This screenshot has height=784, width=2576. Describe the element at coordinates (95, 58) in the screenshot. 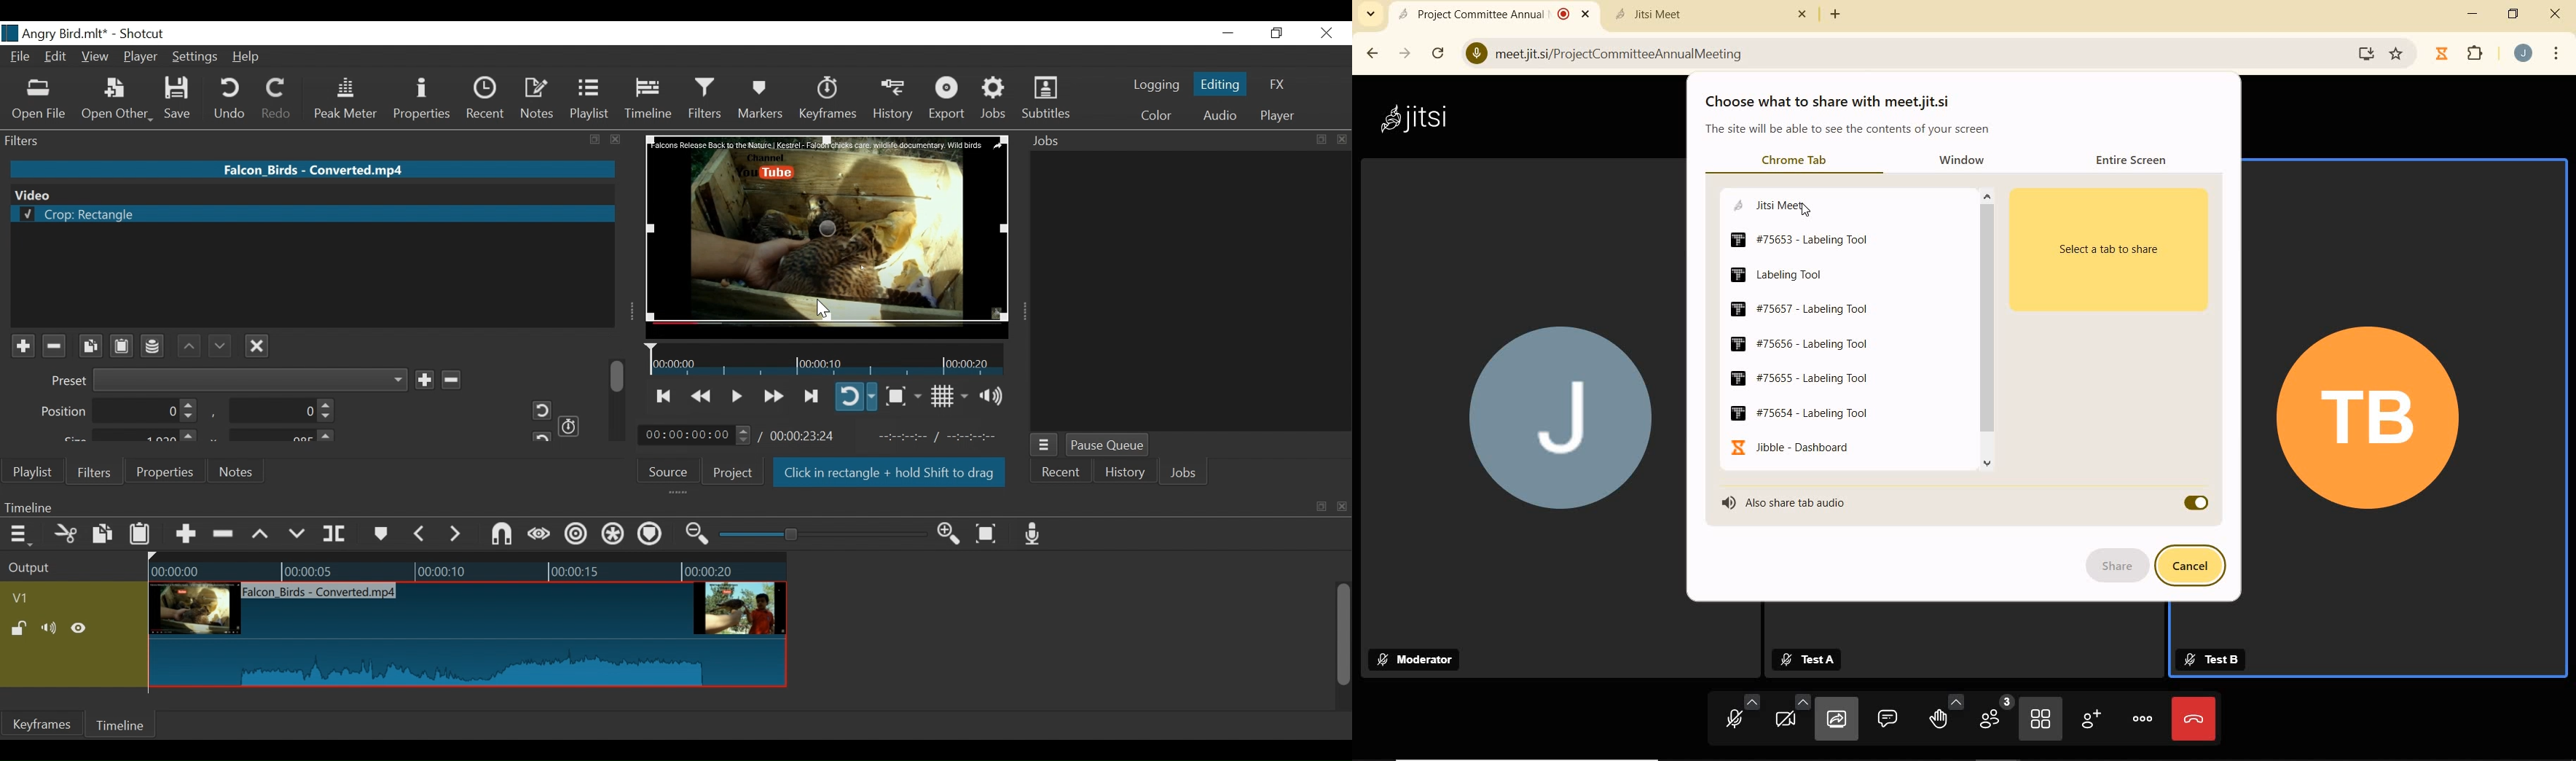

I see `View` at that location.